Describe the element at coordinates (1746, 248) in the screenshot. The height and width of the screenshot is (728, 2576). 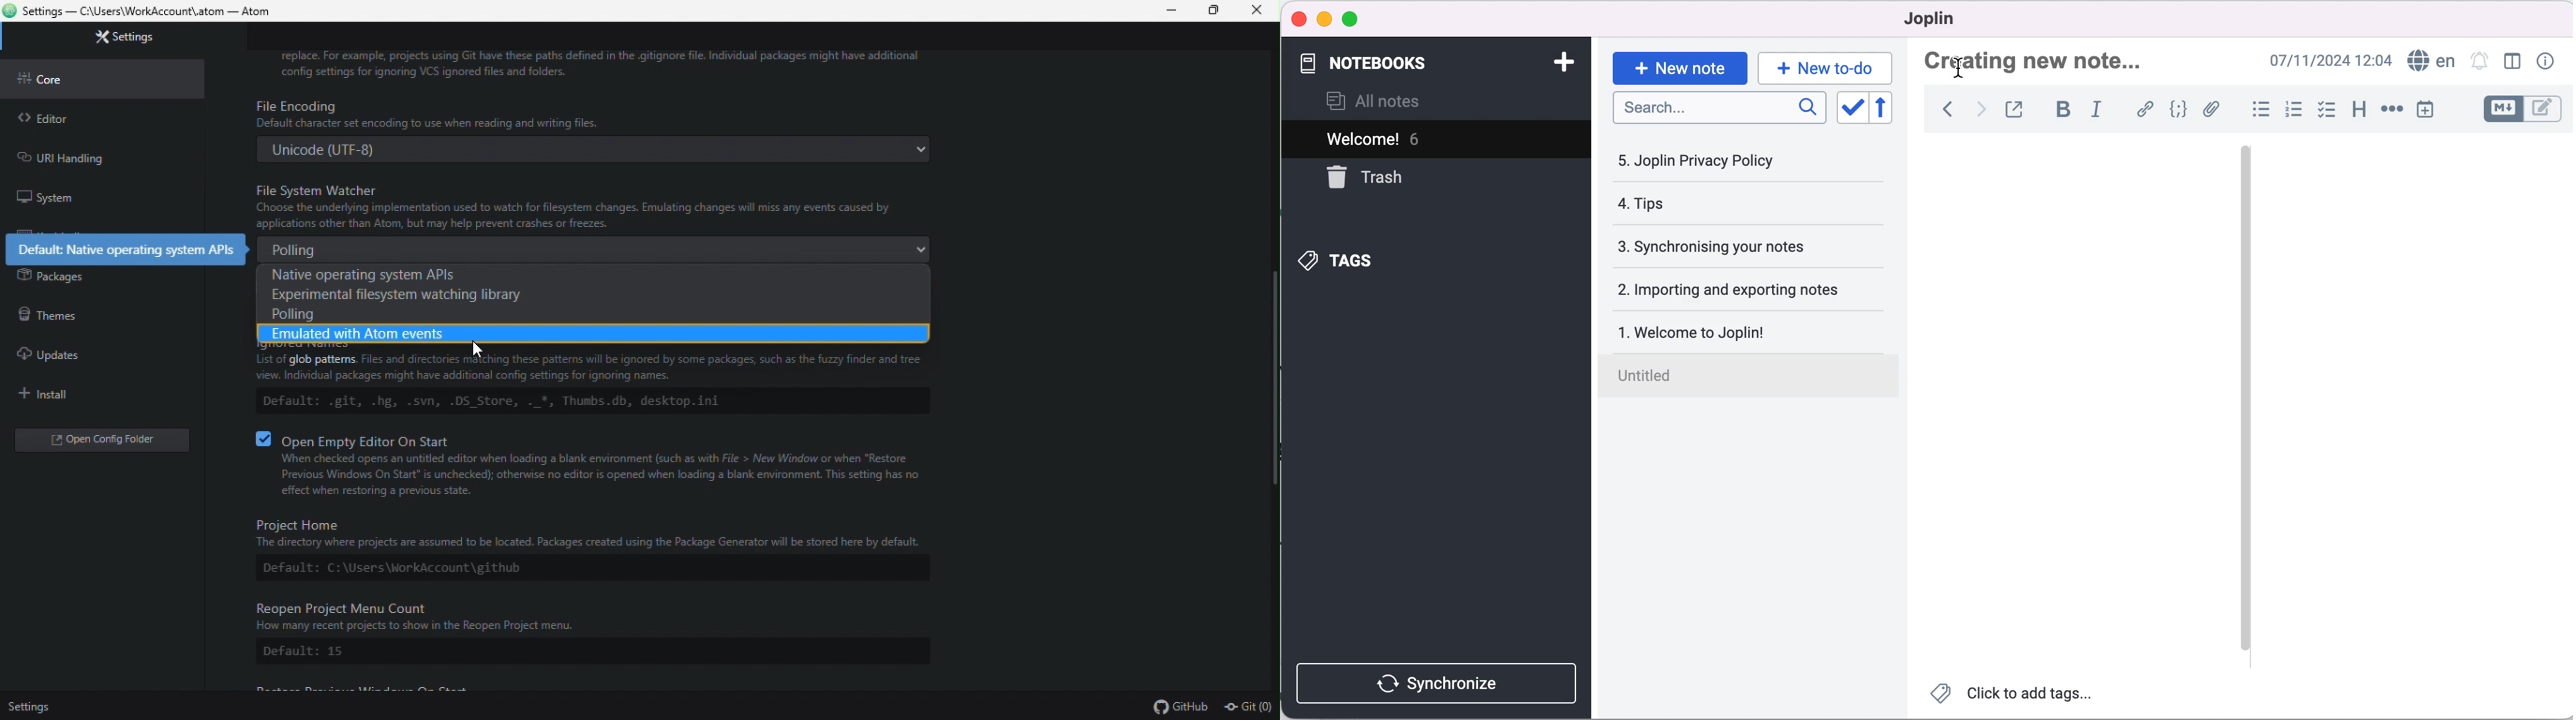
I see `synchronising your notes` at that location.